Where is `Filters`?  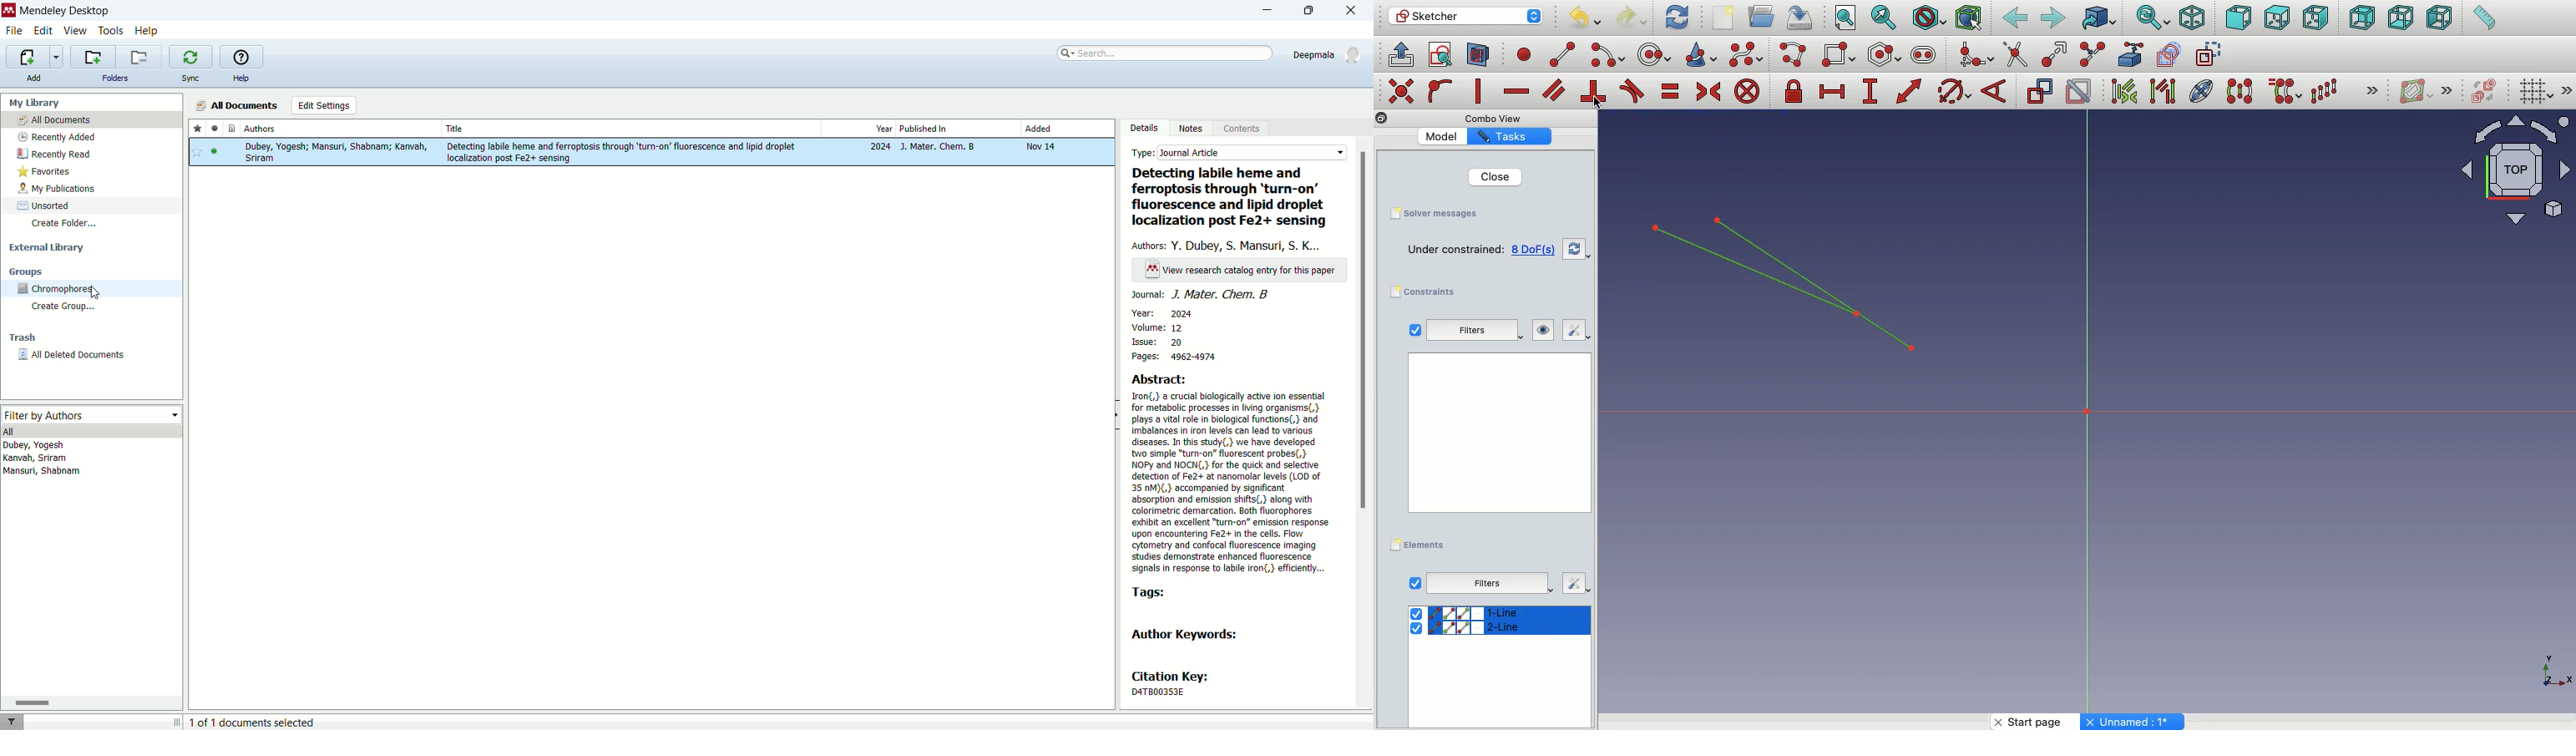
Filters is located at coordinates (1467, 331).